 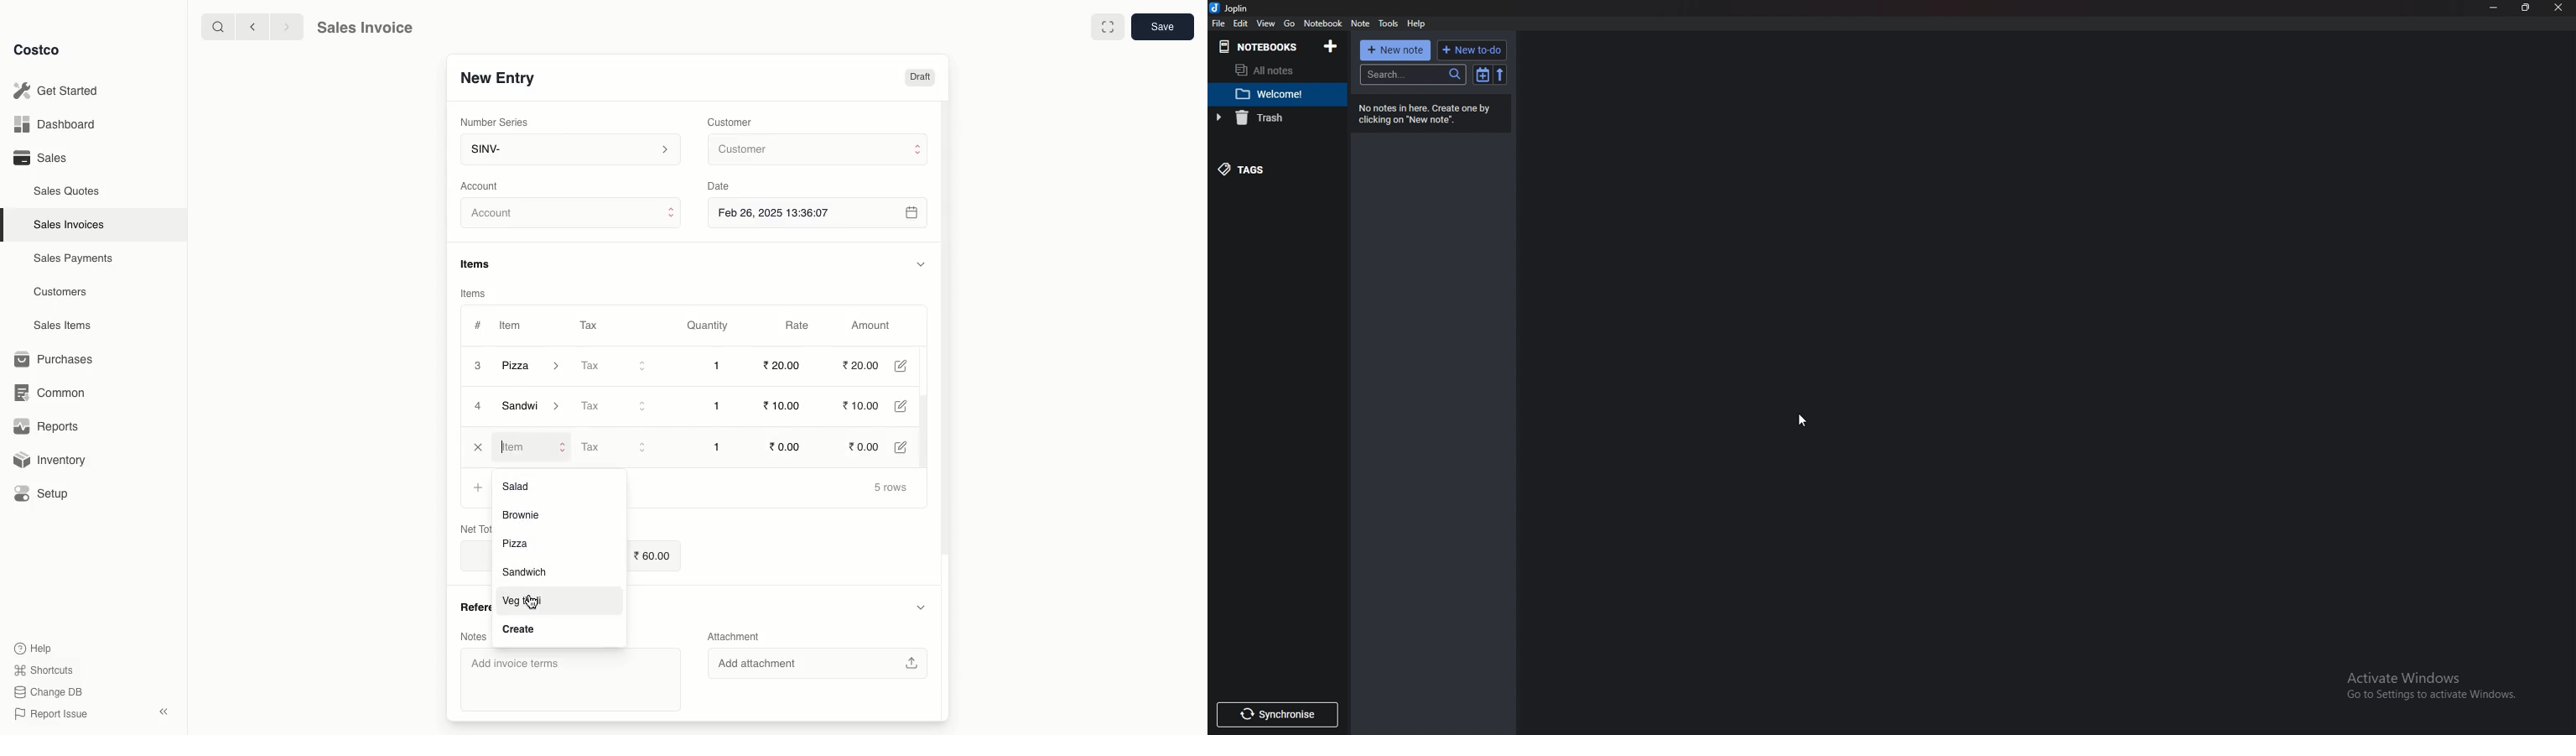 What do you see at coordinates (1434, 113) in the screenshot?
I see `Info` at bounding box center [1434, 113].